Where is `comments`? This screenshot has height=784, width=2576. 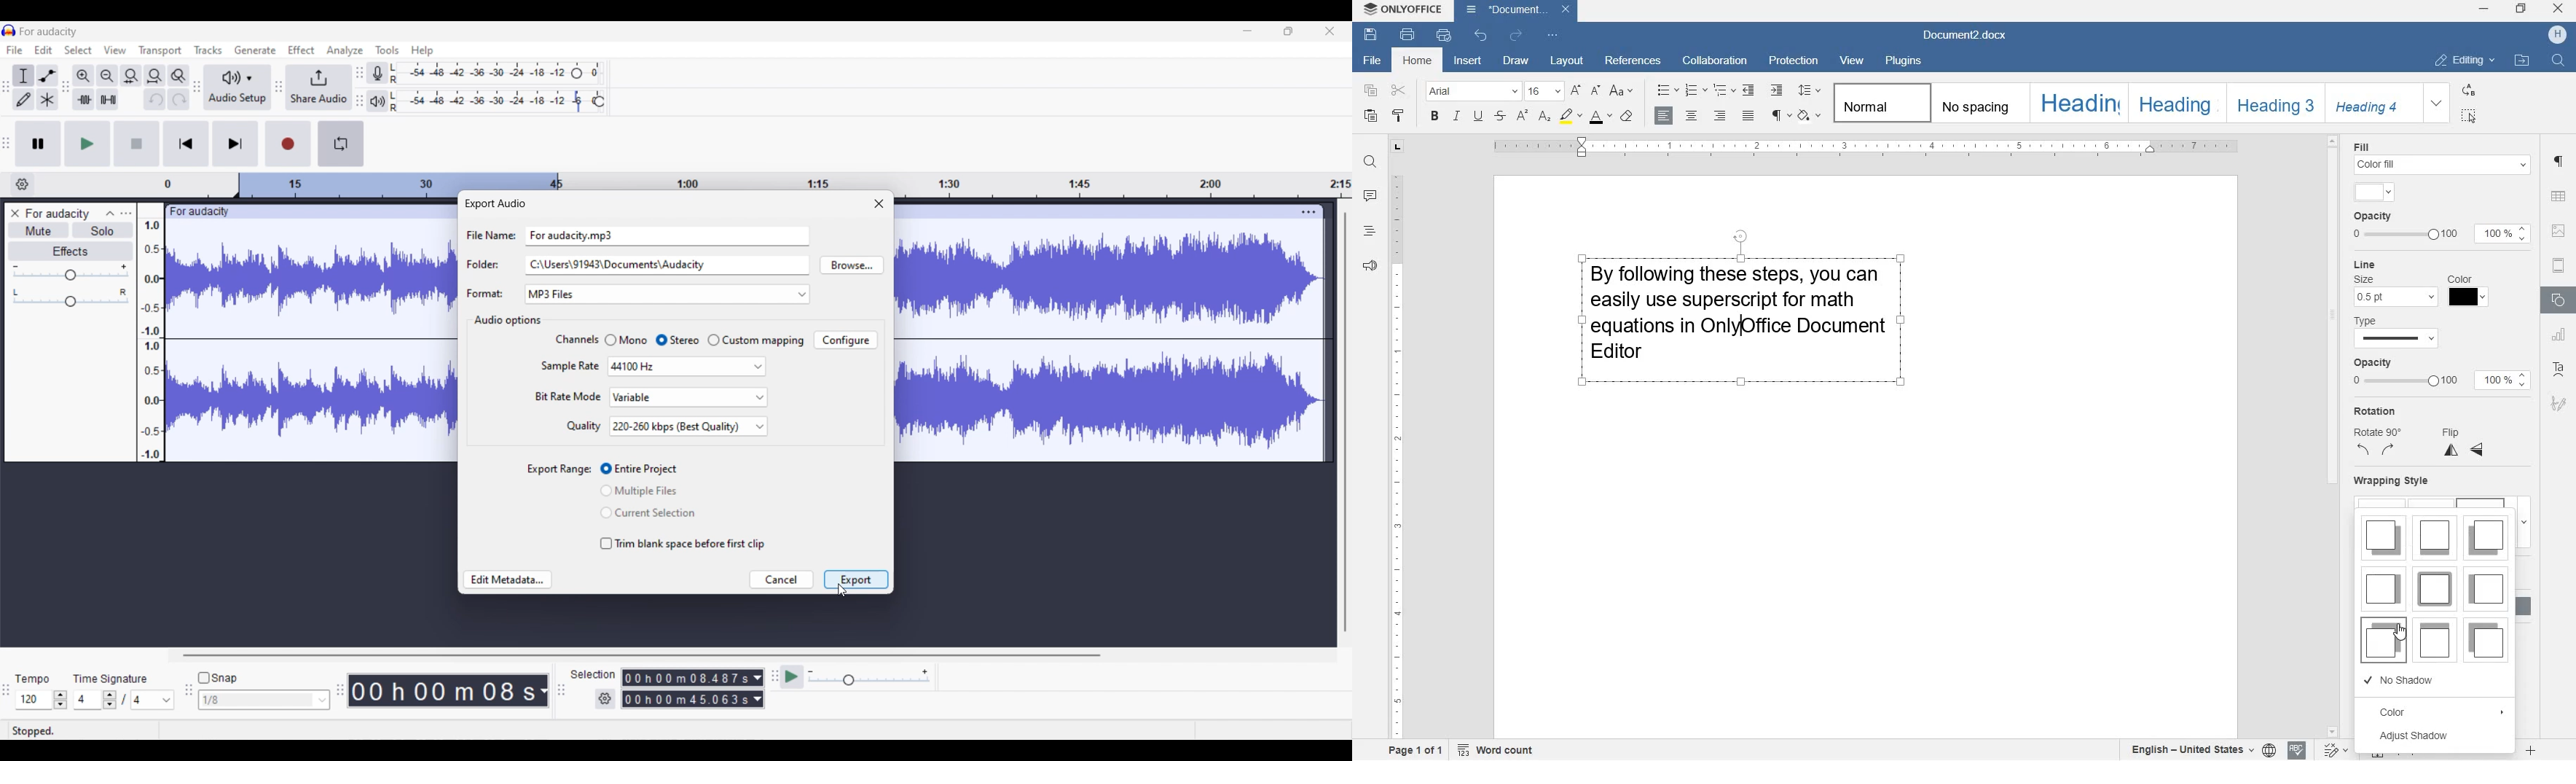
comments is located at coordinates (1370, 196).